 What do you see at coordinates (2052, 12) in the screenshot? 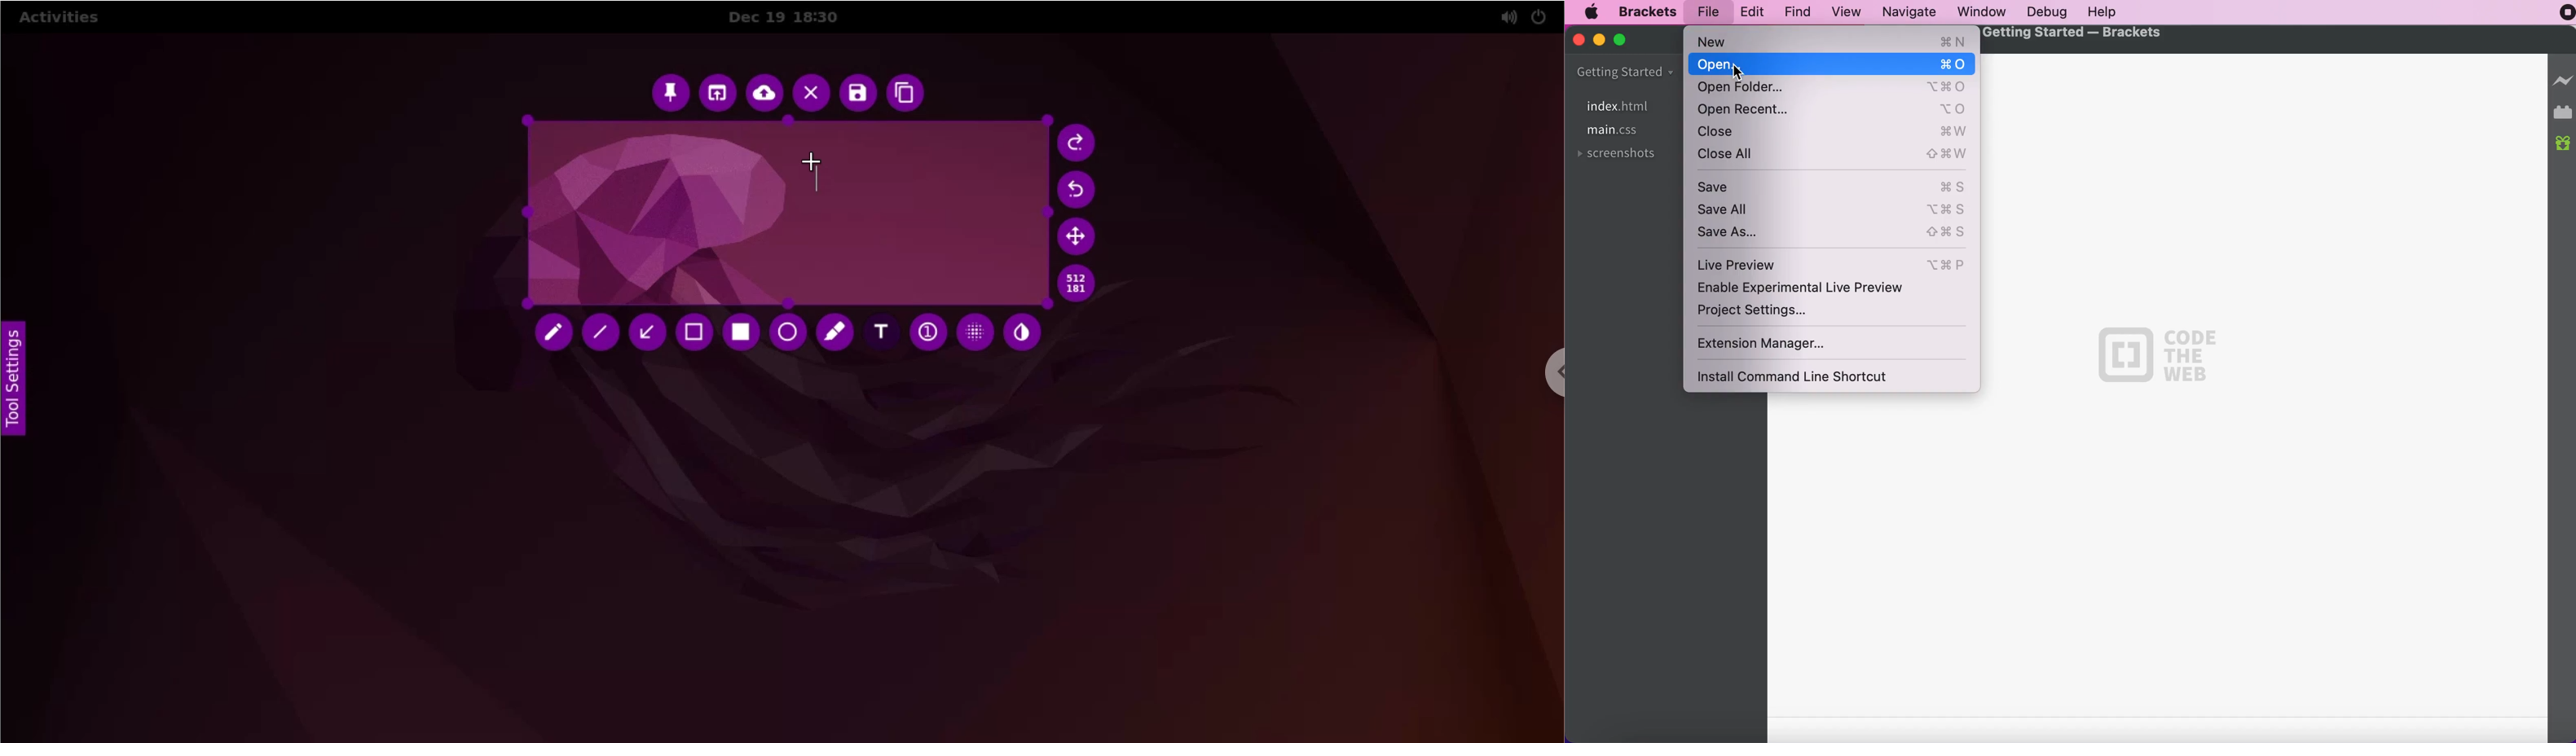
I see `debug` at bounding box center [2052, 12].